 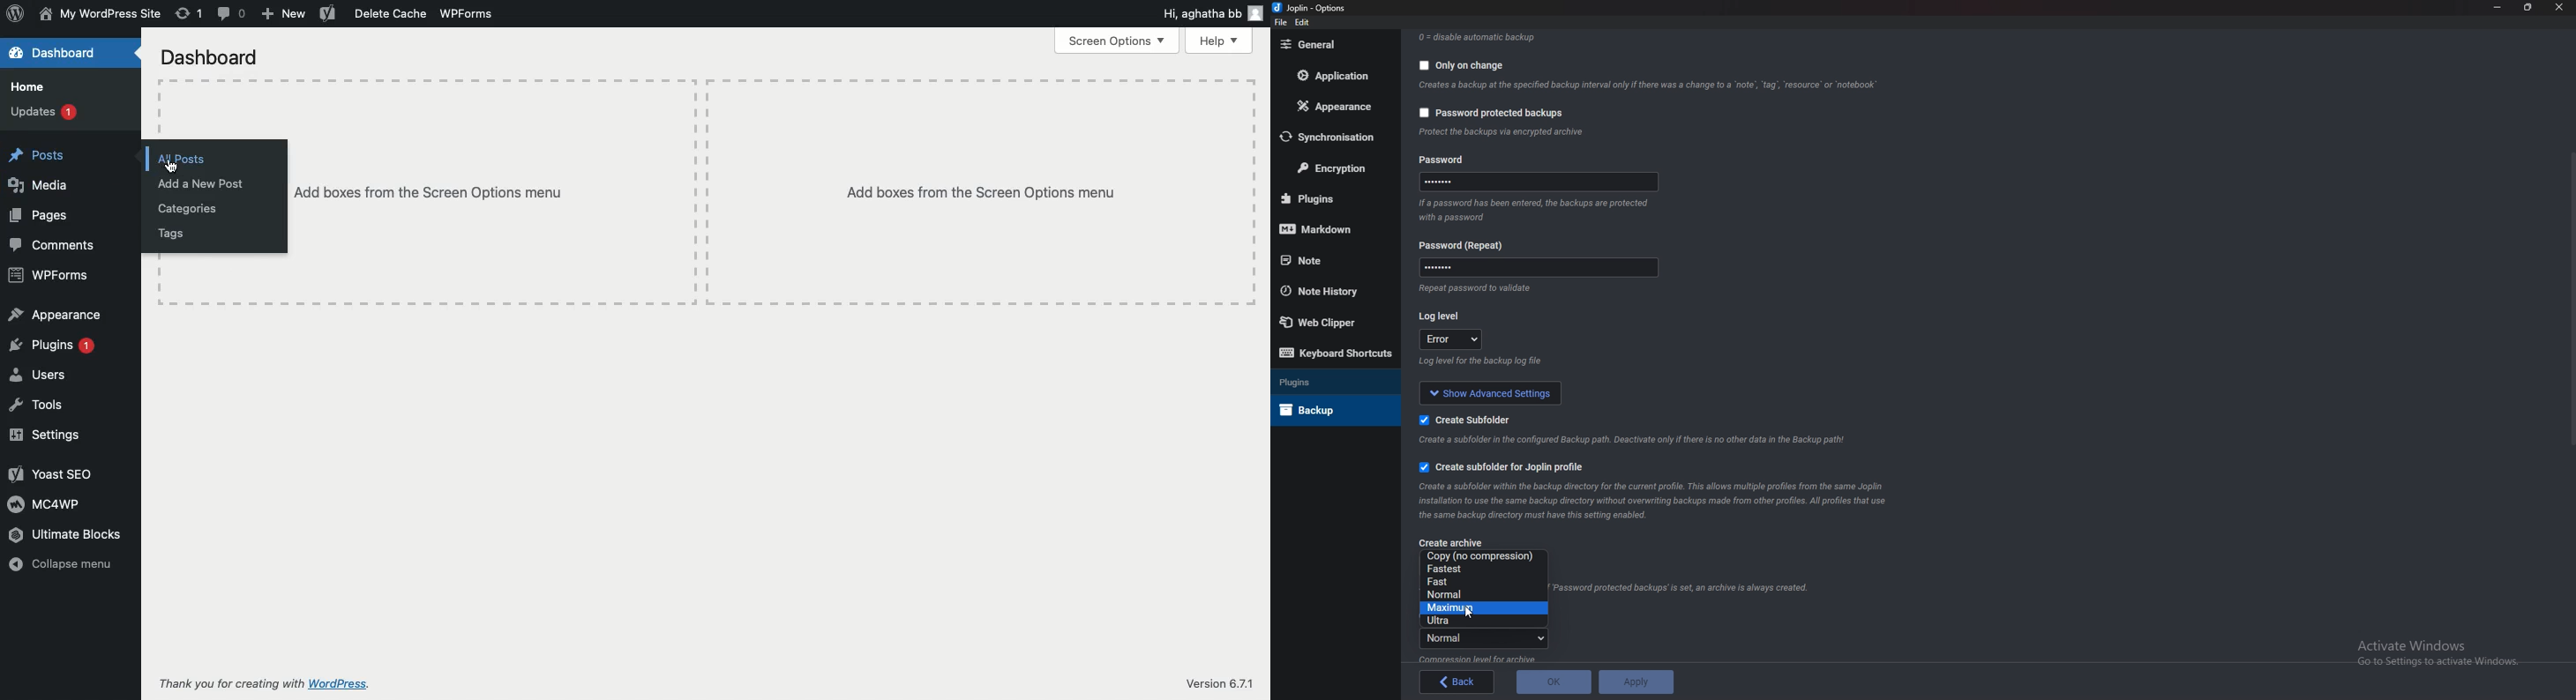 What do you see at coordinates (54, 244) in the screenshot?
I see `Comments` at bounding box center [54, 244].